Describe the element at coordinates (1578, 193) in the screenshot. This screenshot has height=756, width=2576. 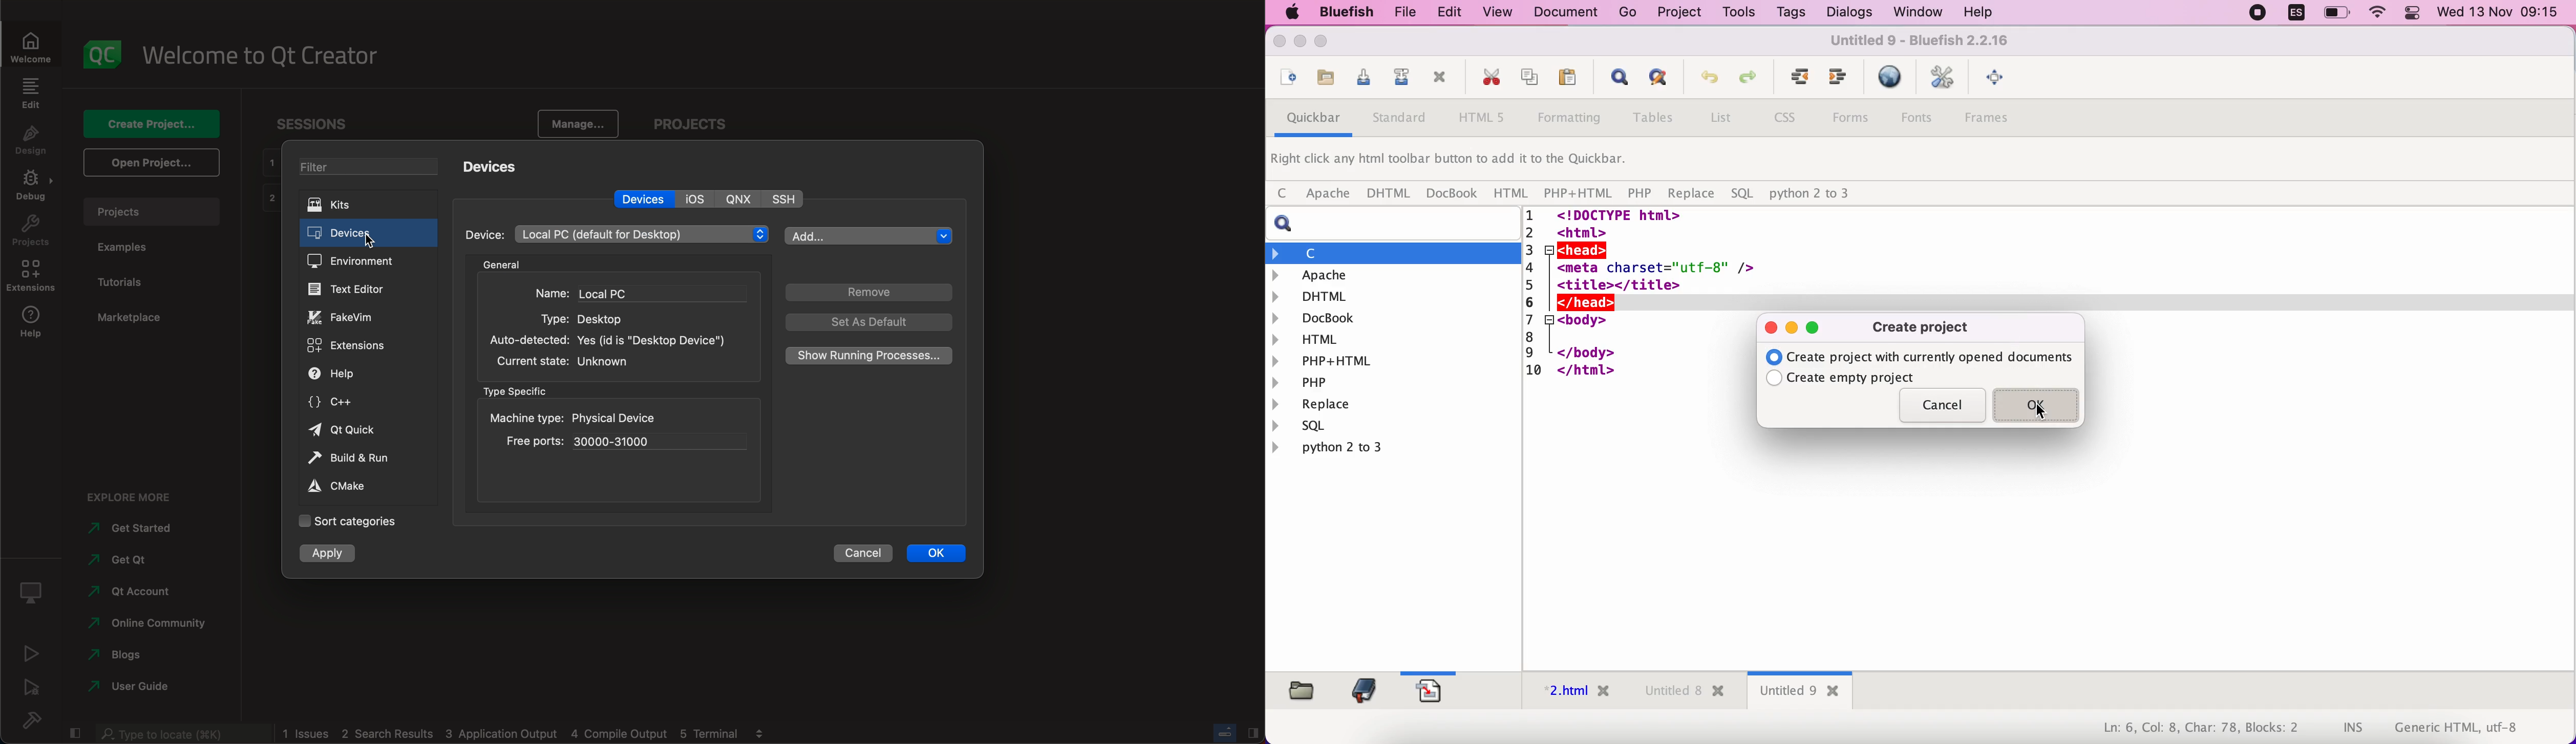
I see `php+html` at that location.